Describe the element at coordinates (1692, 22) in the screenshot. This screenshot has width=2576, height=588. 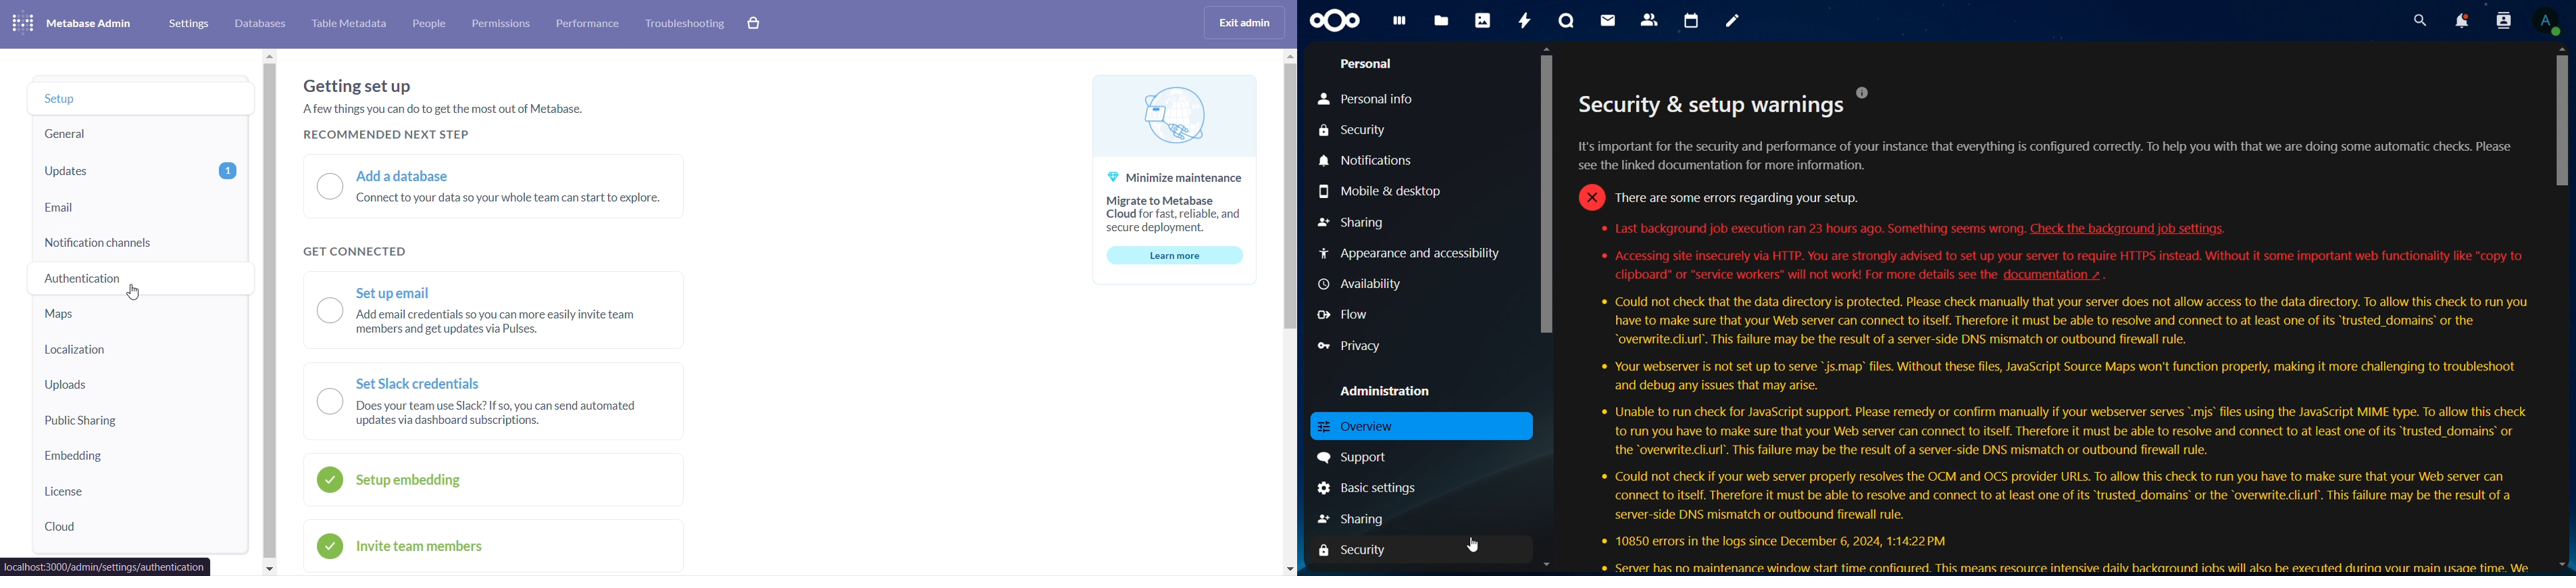
I see `calendar` at that location.